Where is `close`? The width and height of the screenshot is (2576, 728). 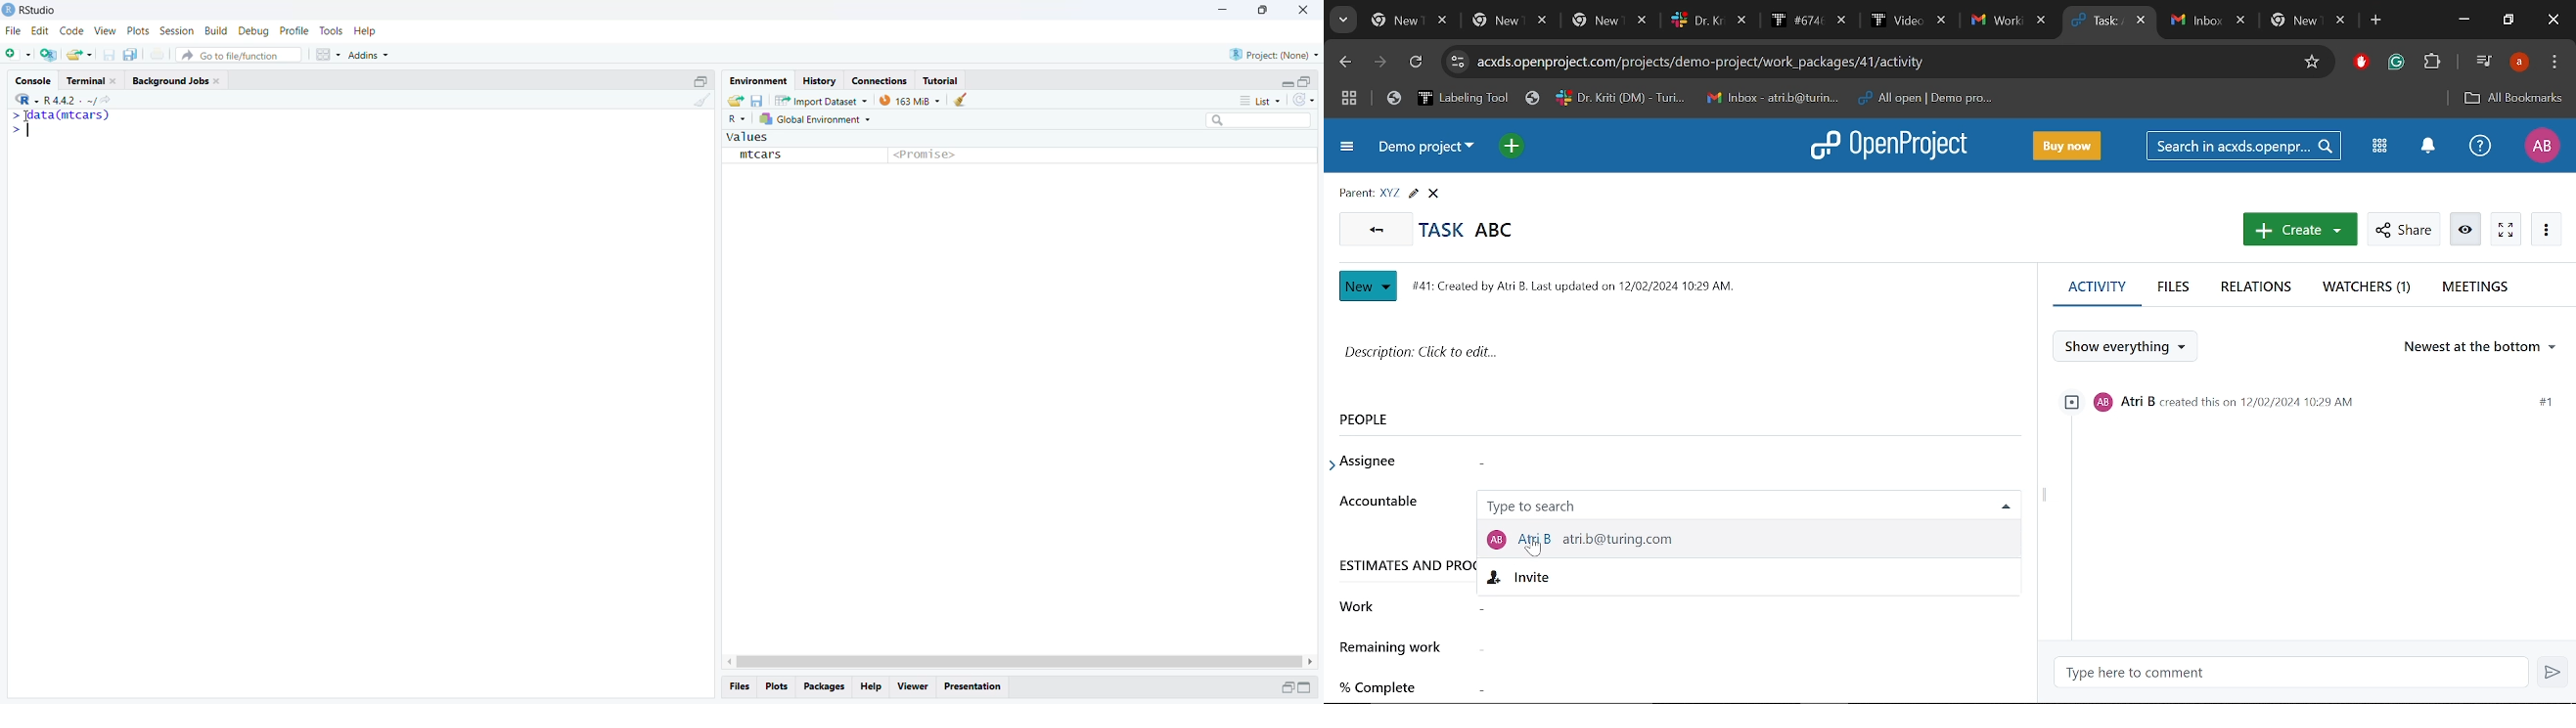
close is located at coordinates (115, 81).